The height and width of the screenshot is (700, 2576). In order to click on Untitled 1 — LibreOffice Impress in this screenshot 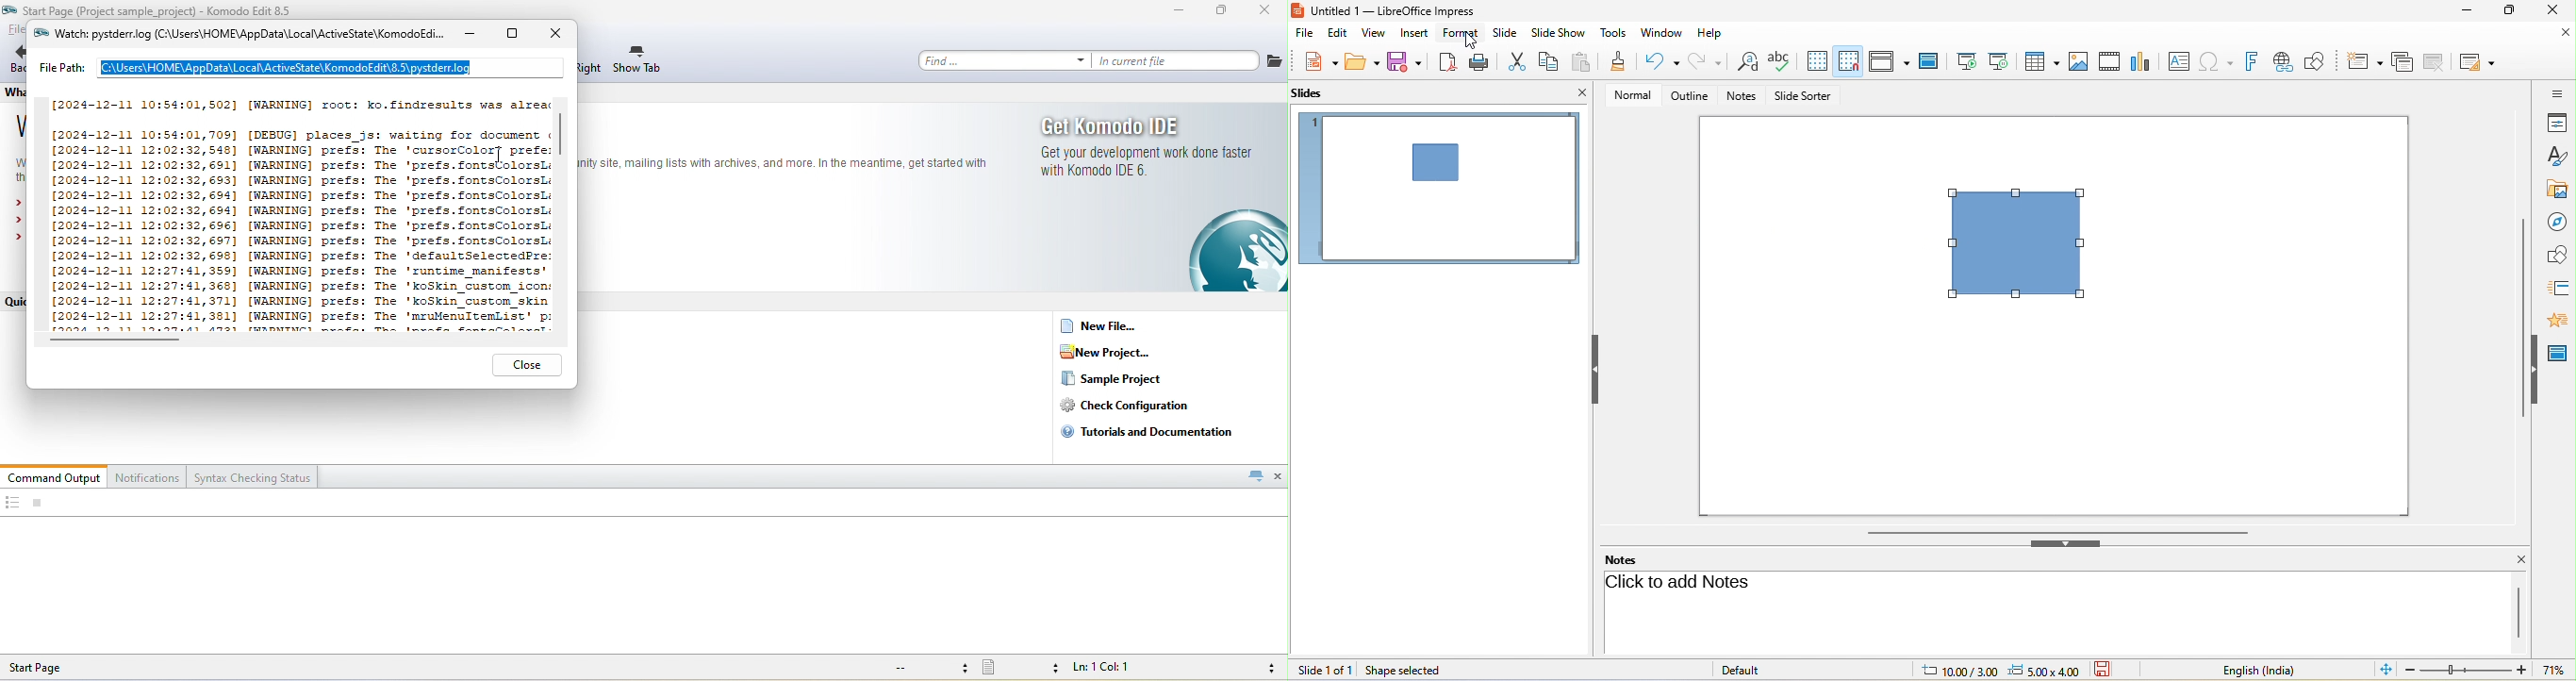, I will do `click(1396, 10)`.